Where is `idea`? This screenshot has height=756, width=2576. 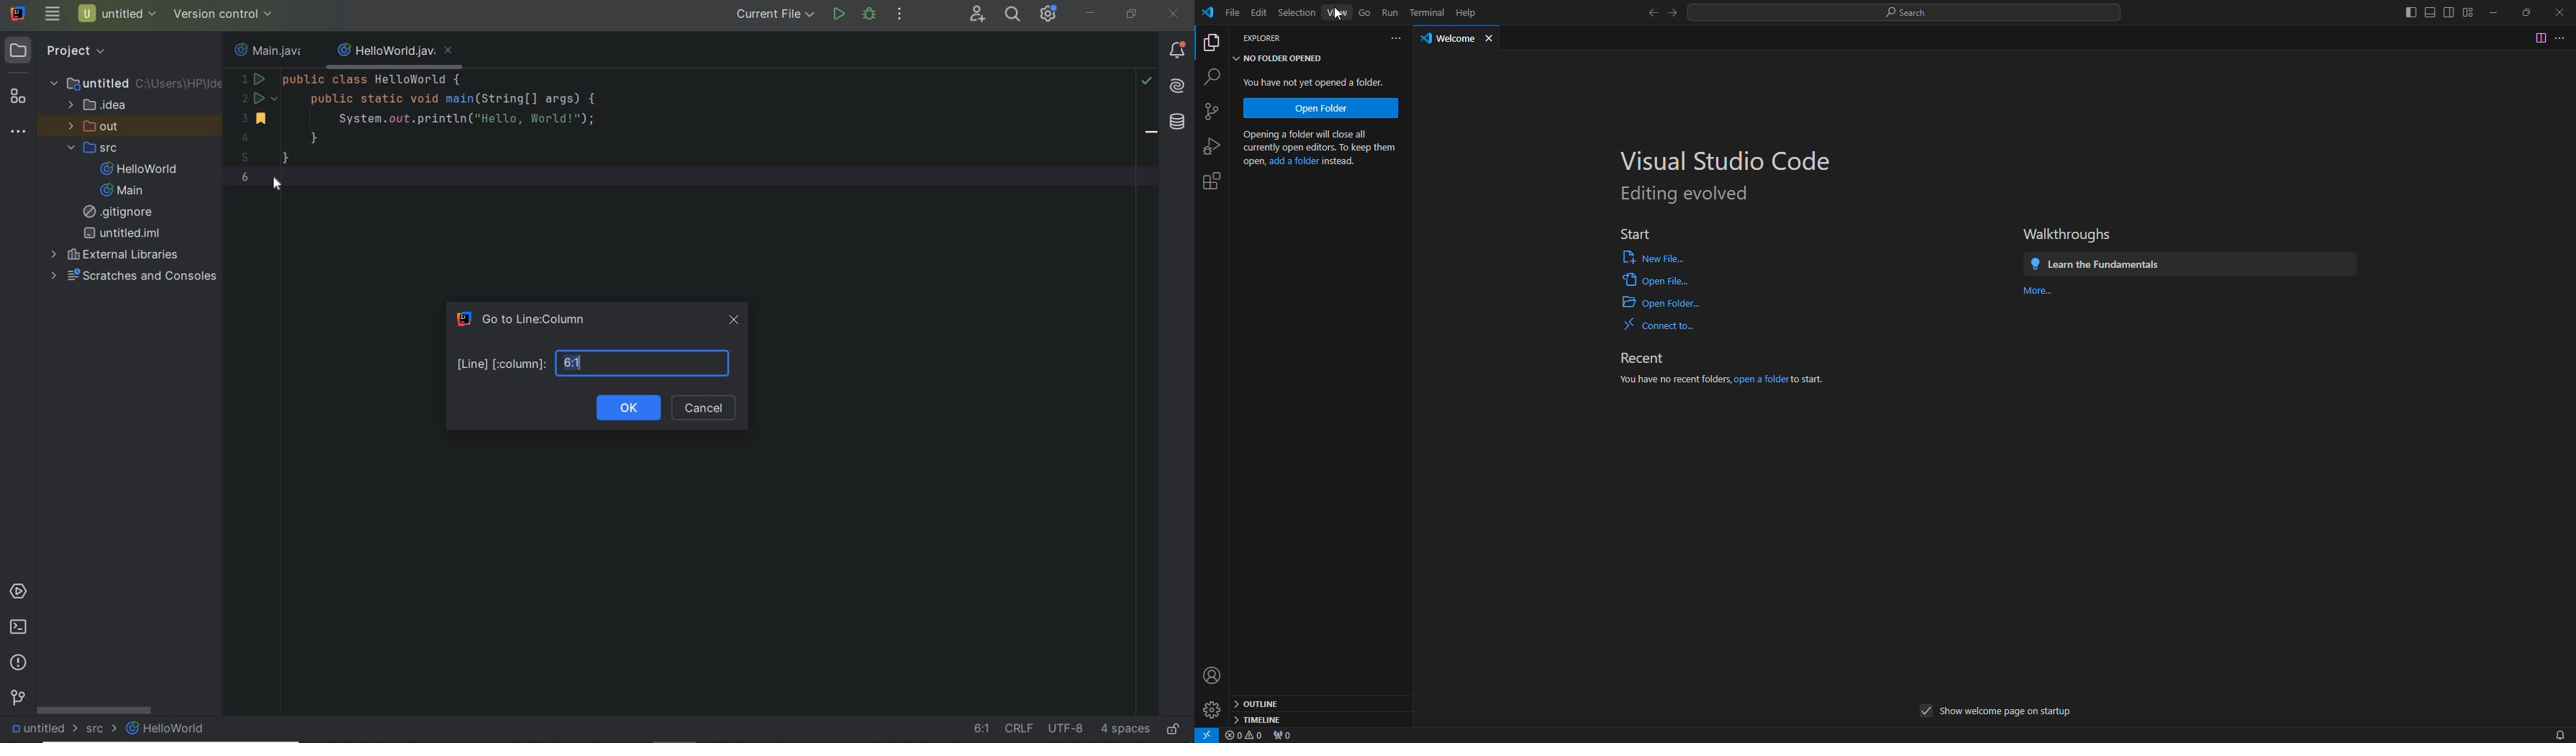 idea is located at coordinates (100, 104).